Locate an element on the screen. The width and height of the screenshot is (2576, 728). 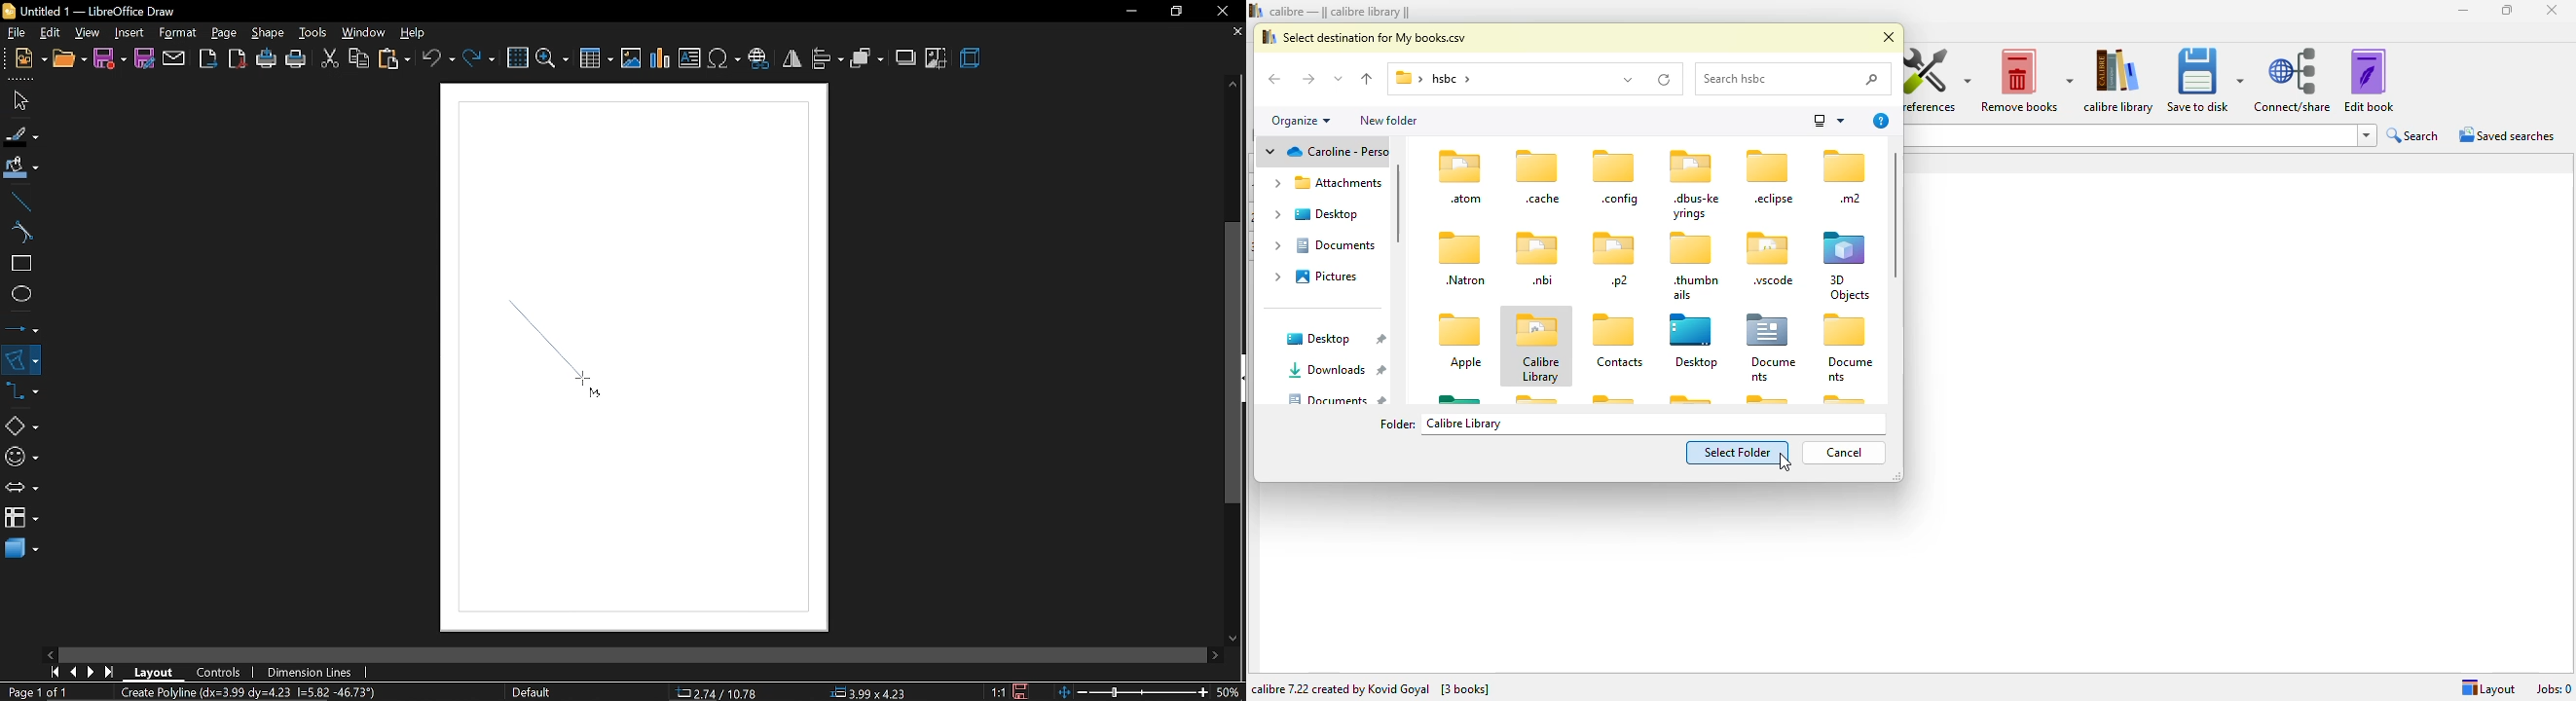
remove books is located at coordinates (2026, 80).